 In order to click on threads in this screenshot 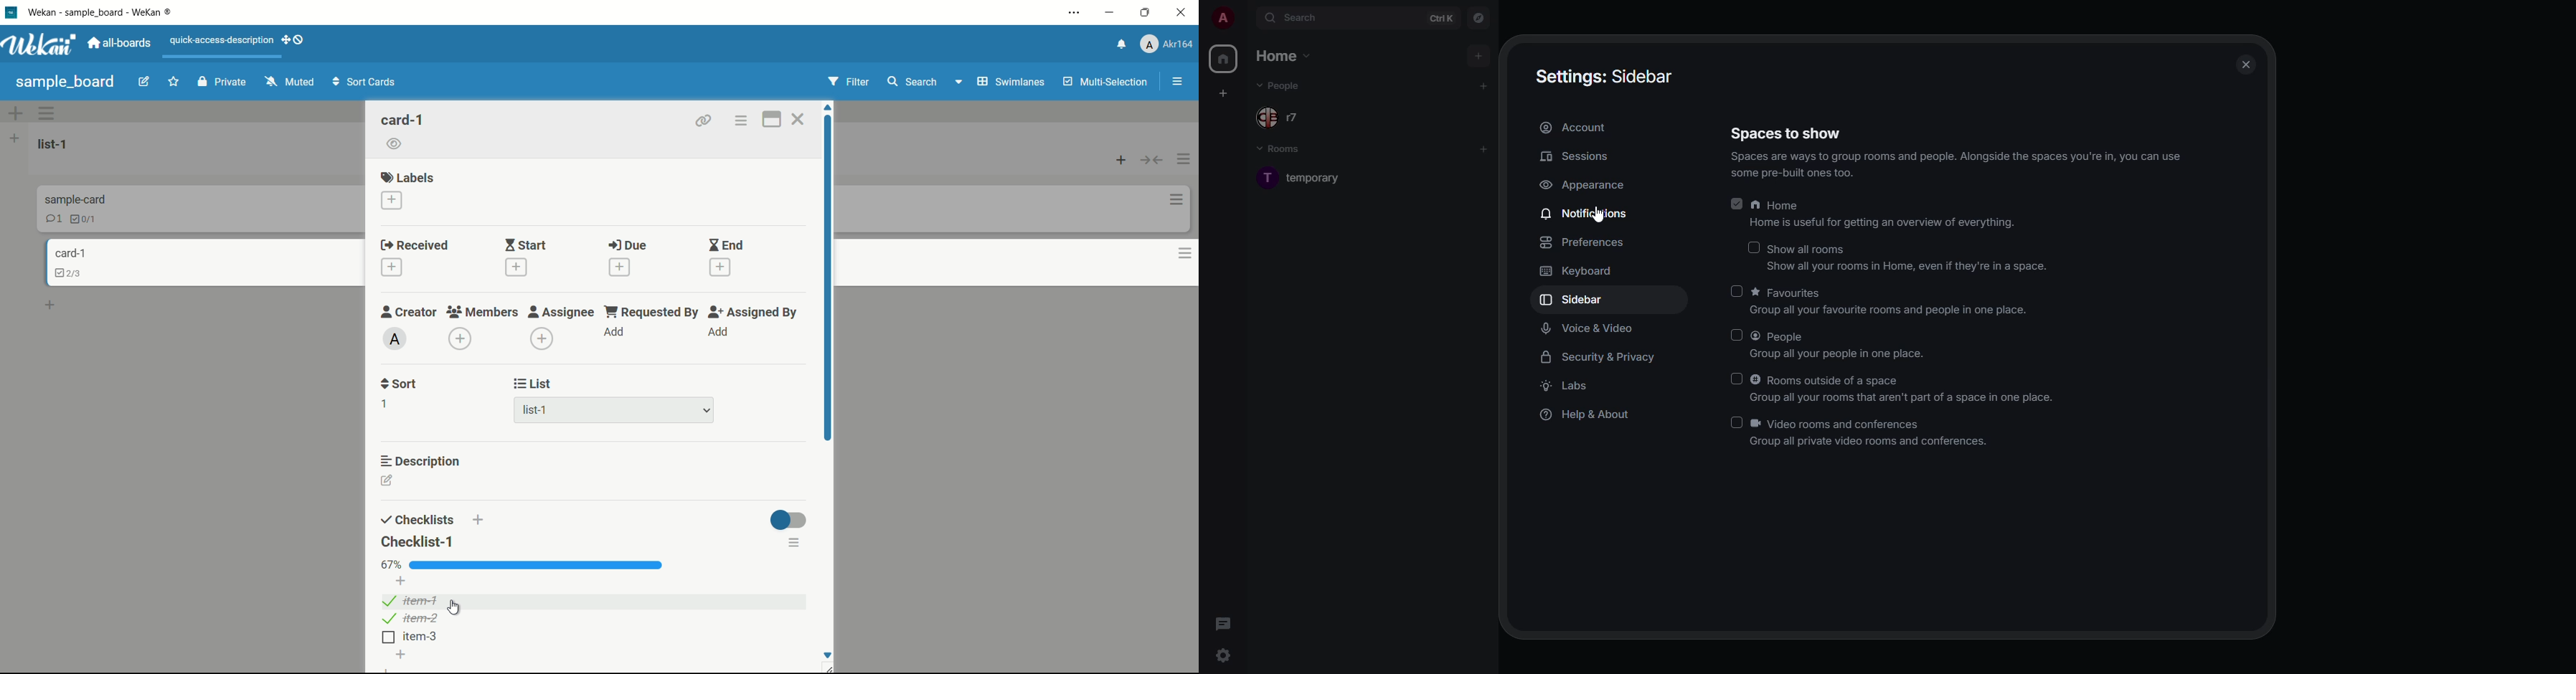, I will do `click(1222, 622)`.